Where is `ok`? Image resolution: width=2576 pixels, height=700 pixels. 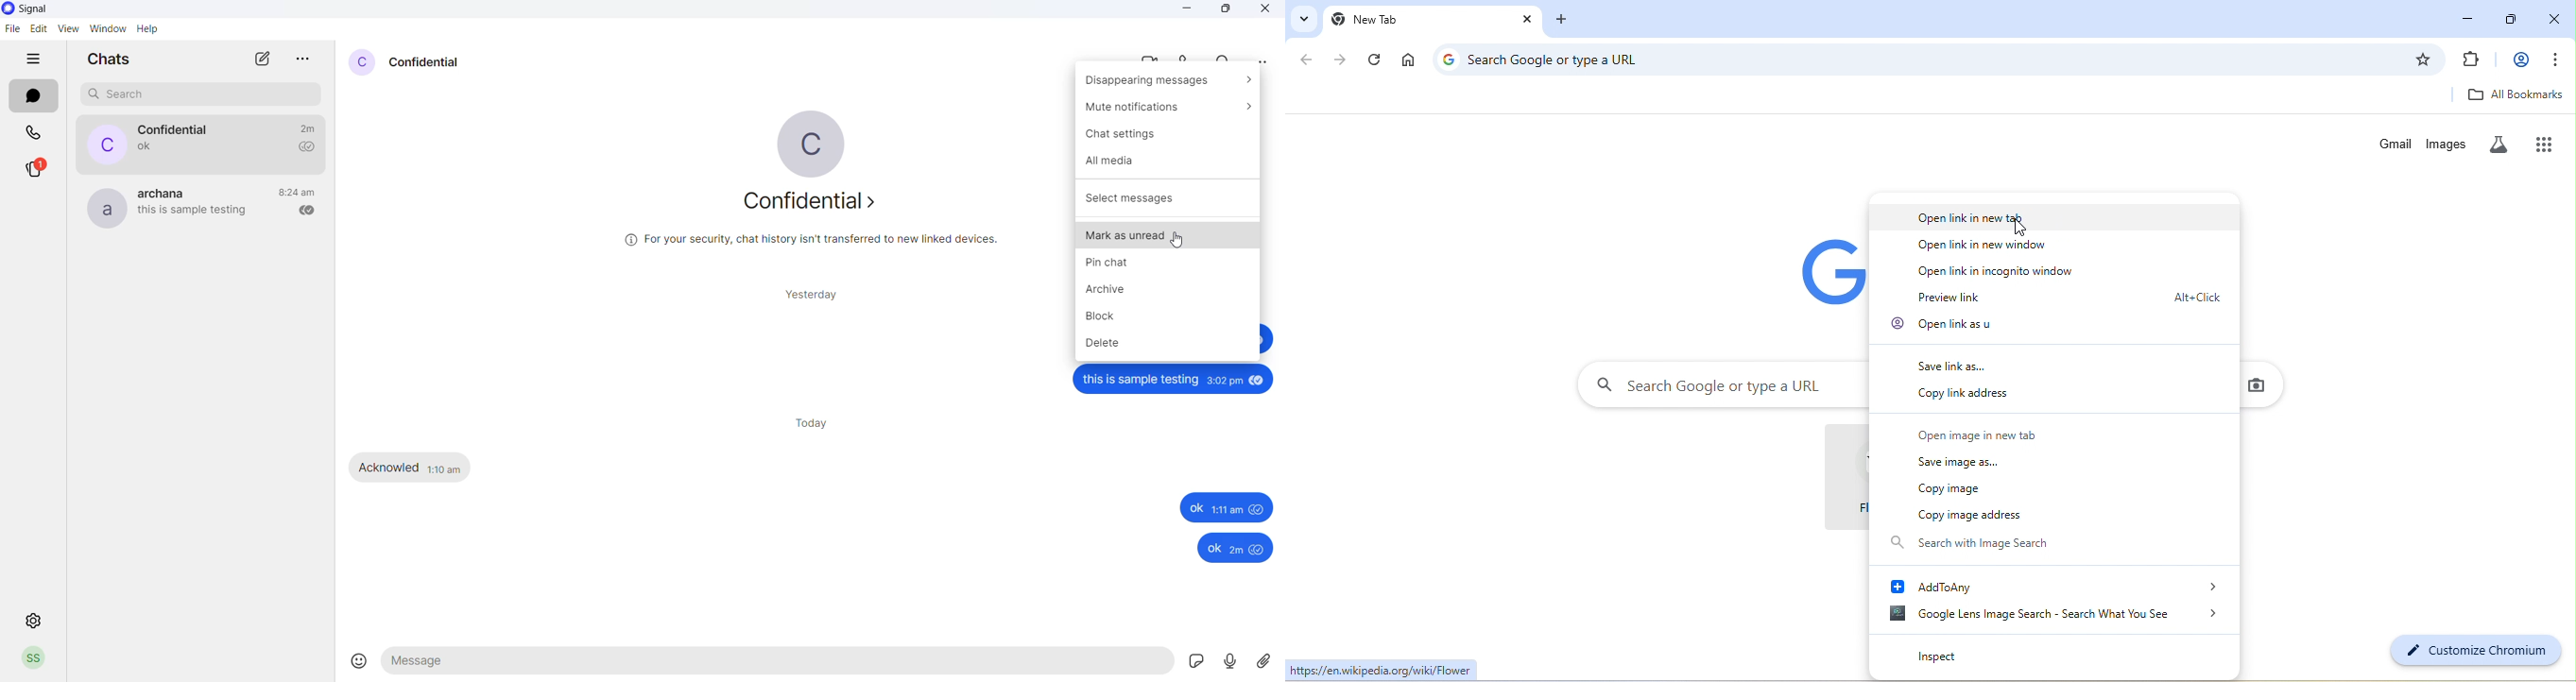 ok is located at coordinates (1213, 508).